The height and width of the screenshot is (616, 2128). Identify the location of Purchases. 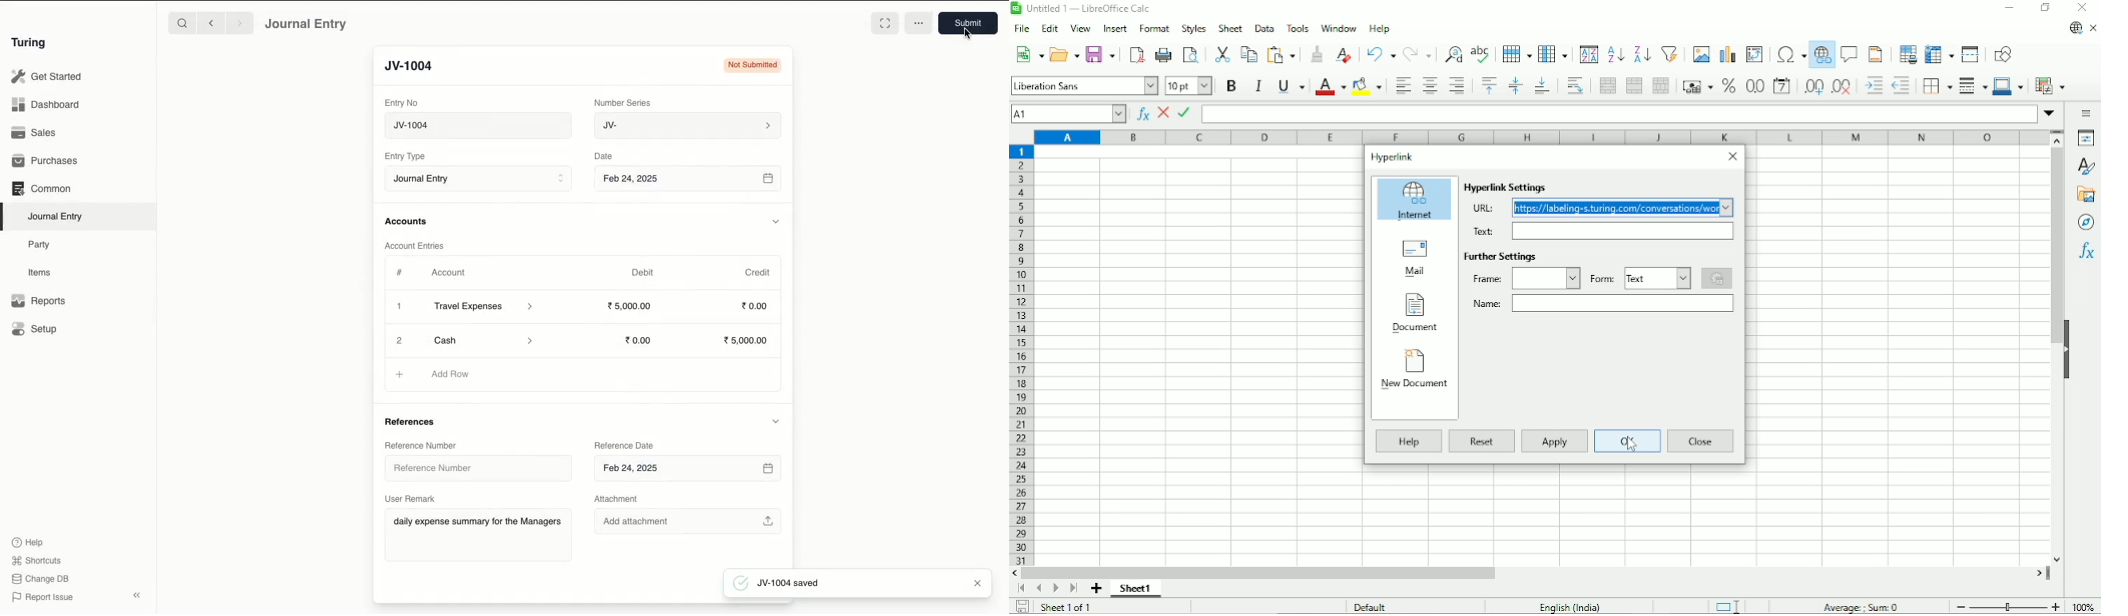
(46, 162).